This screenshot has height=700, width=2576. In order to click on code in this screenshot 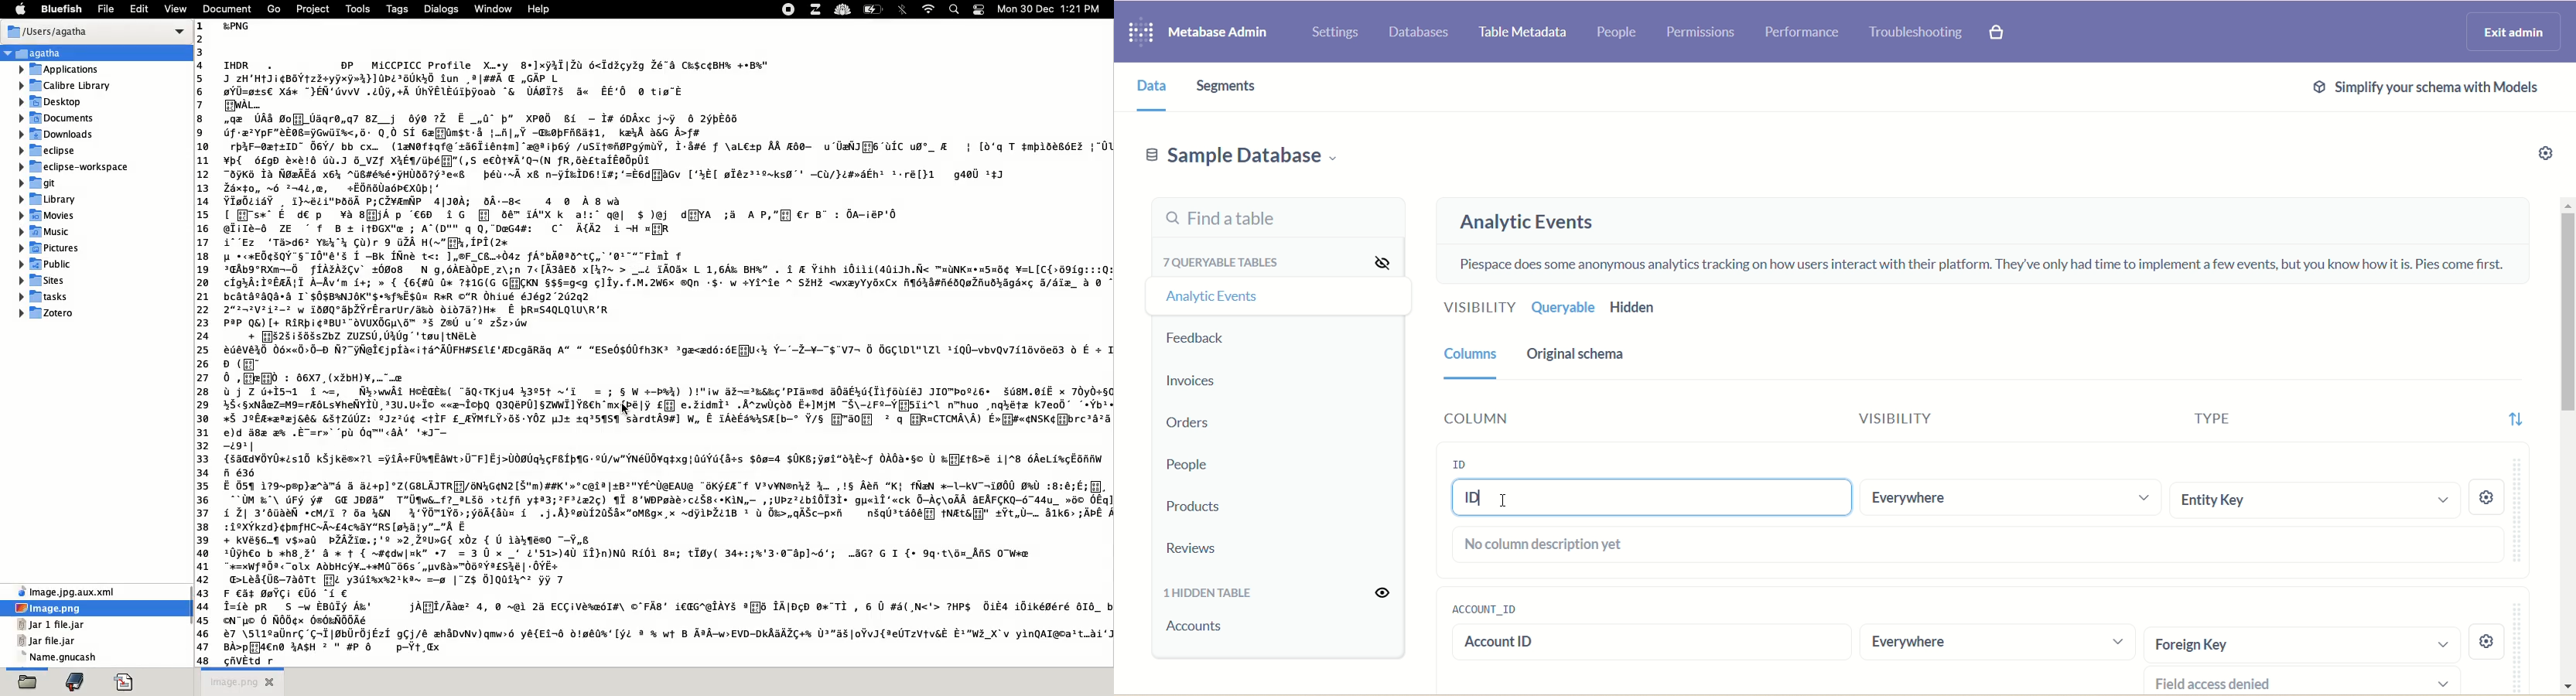, I will do `click(125, 682)`.